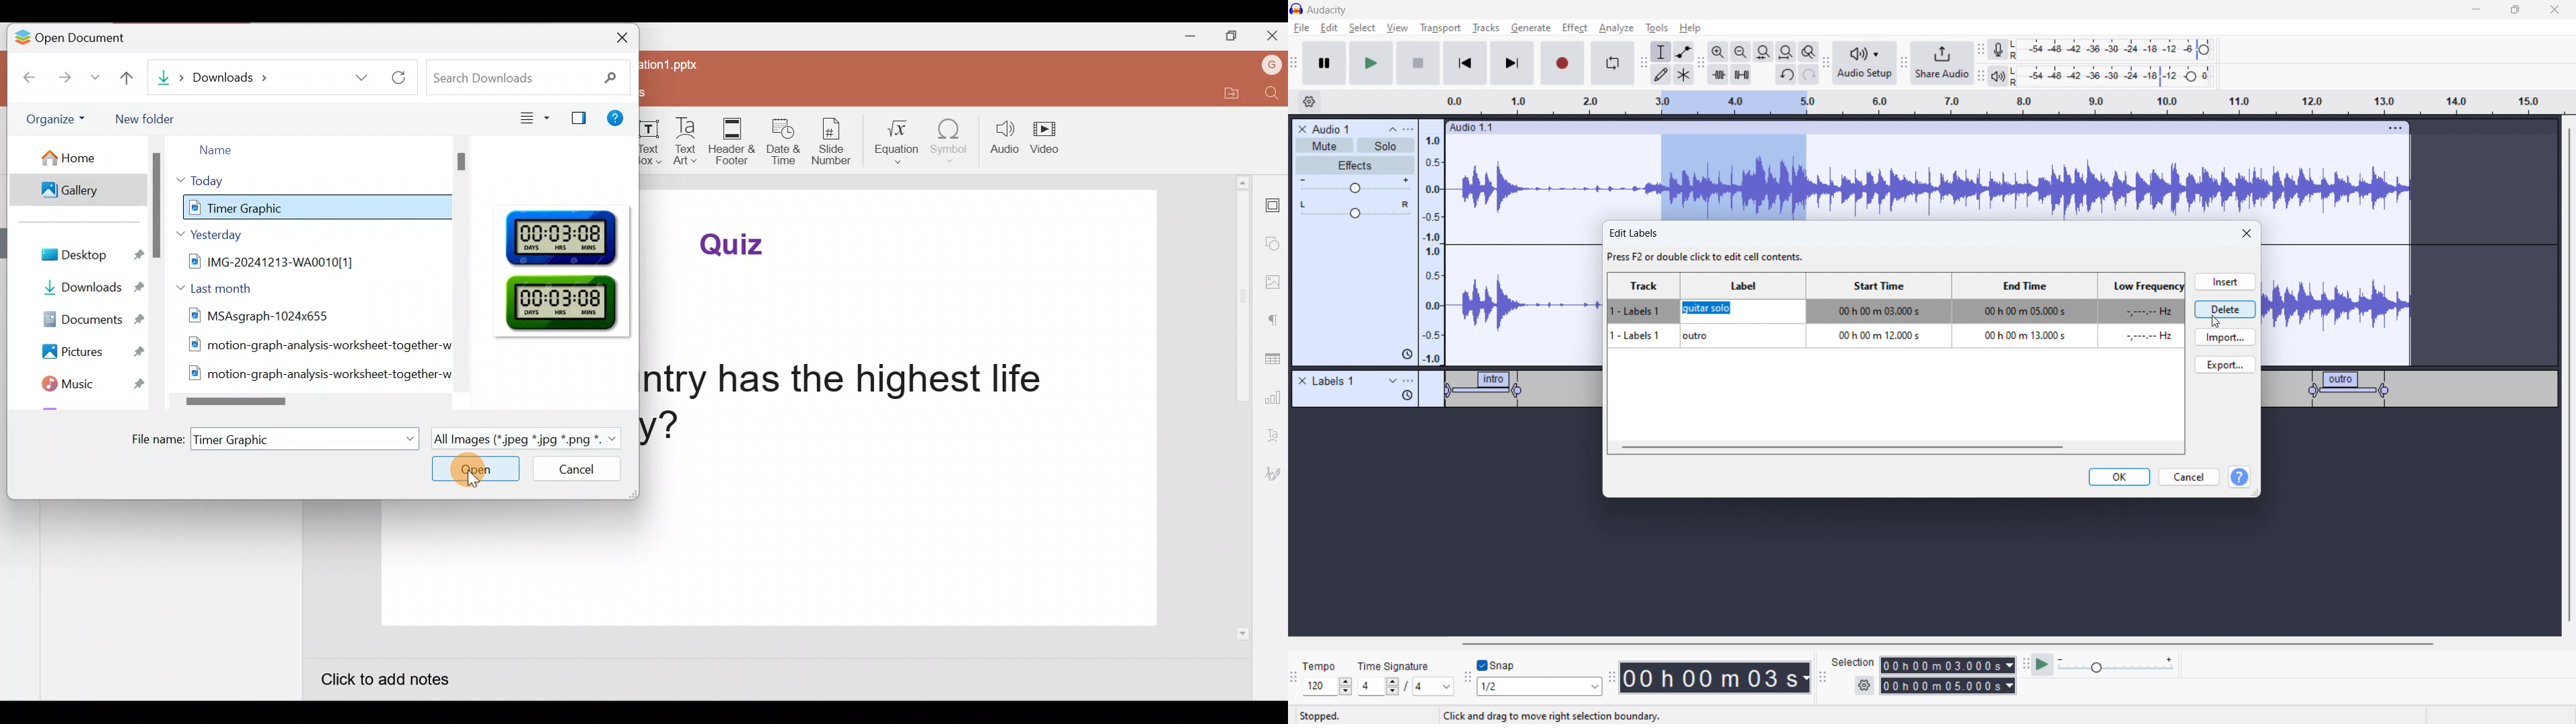 The width and height of the screenshot is (2576, 728). What do you see at coordinates (1563, 63) in the screenshot?
I see `record` at bounding box center [1563, 63].